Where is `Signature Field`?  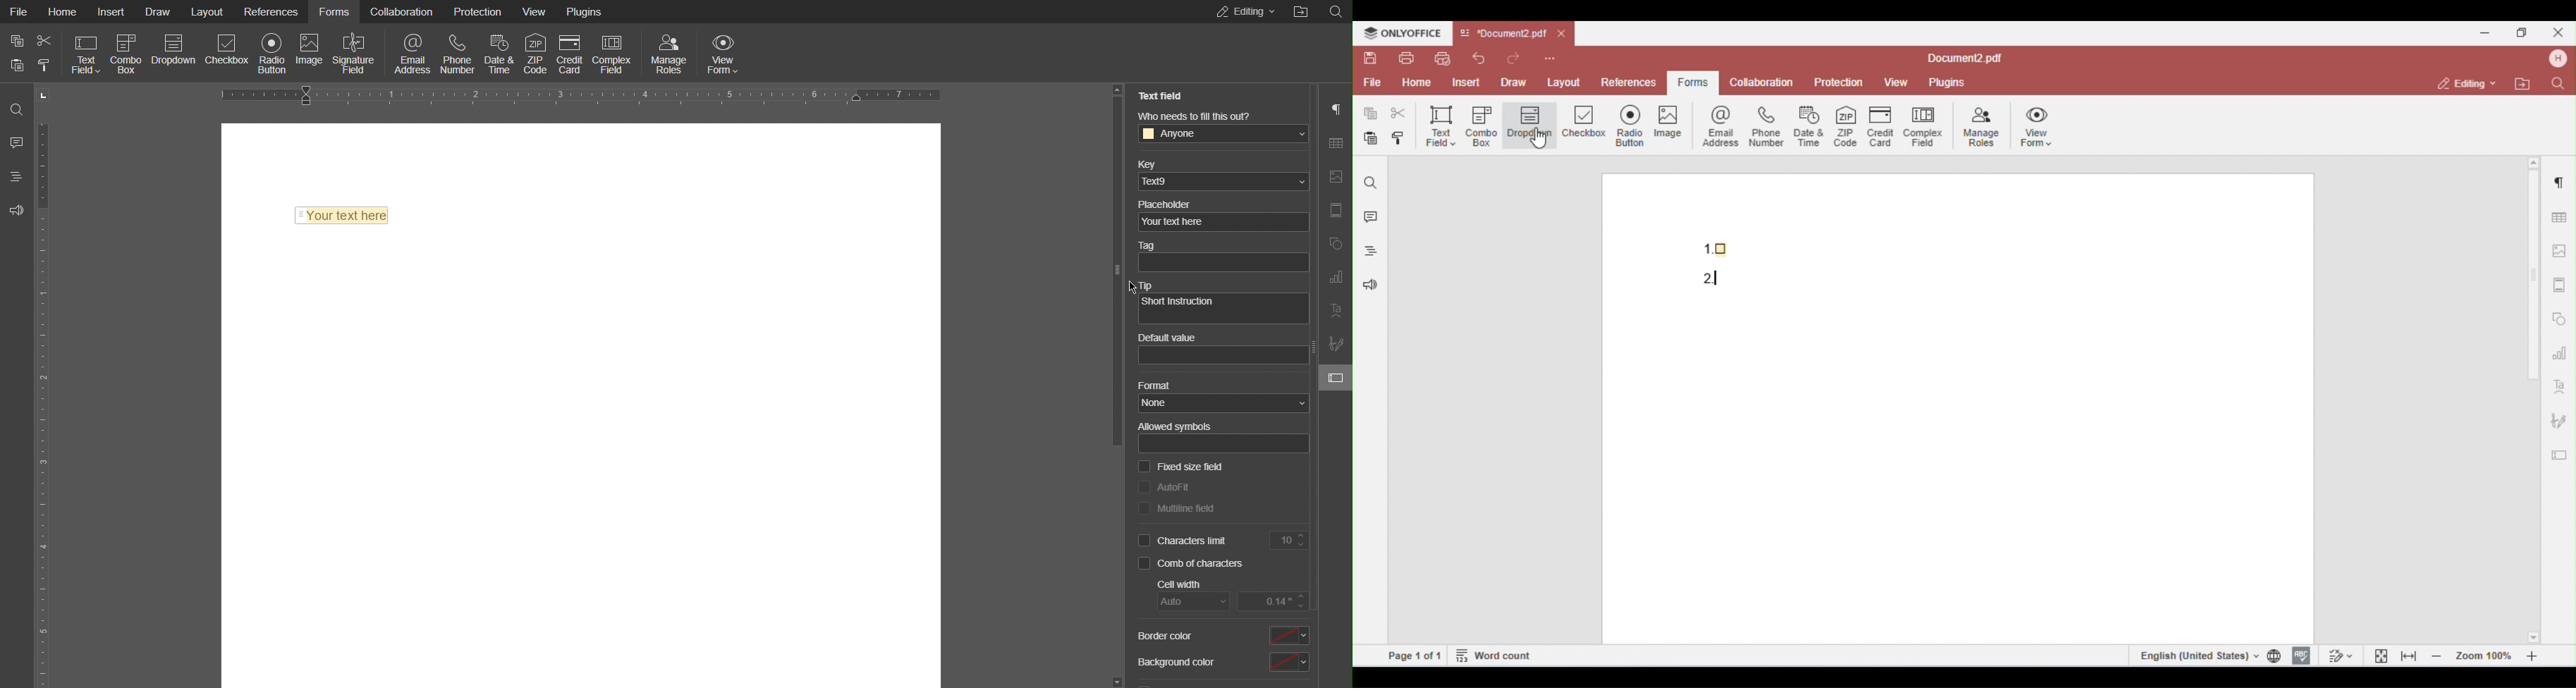
Signature Field is located at coordinates (358, 53).